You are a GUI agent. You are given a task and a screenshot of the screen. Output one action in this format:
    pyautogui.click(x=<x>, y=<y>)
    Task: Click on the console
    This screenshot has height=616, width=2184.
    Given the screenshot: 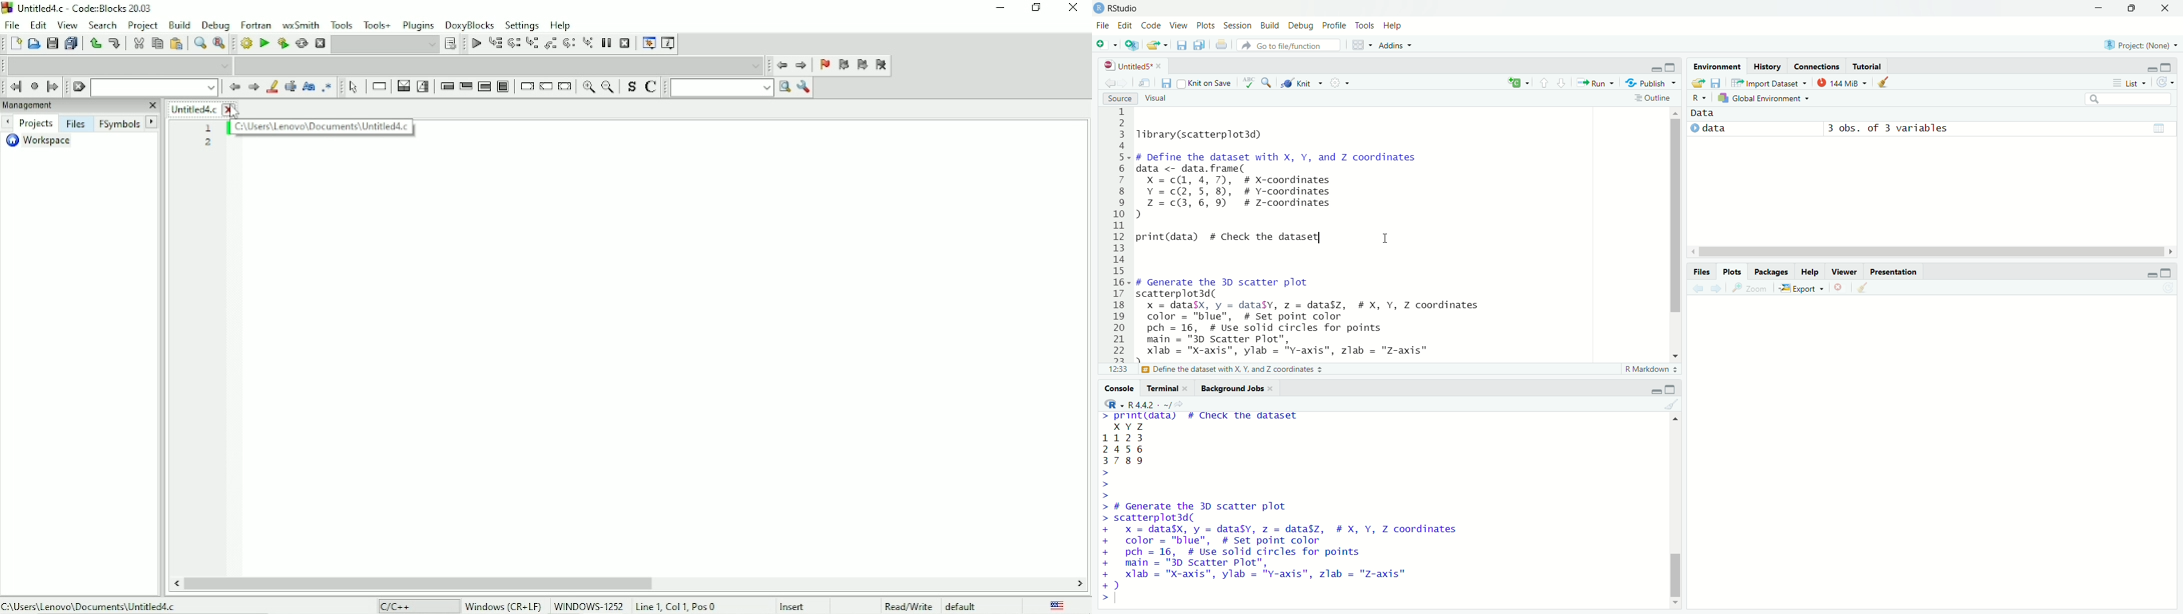 What is the action you would take?
    pyautogui.click(x=1114, y=388)
    